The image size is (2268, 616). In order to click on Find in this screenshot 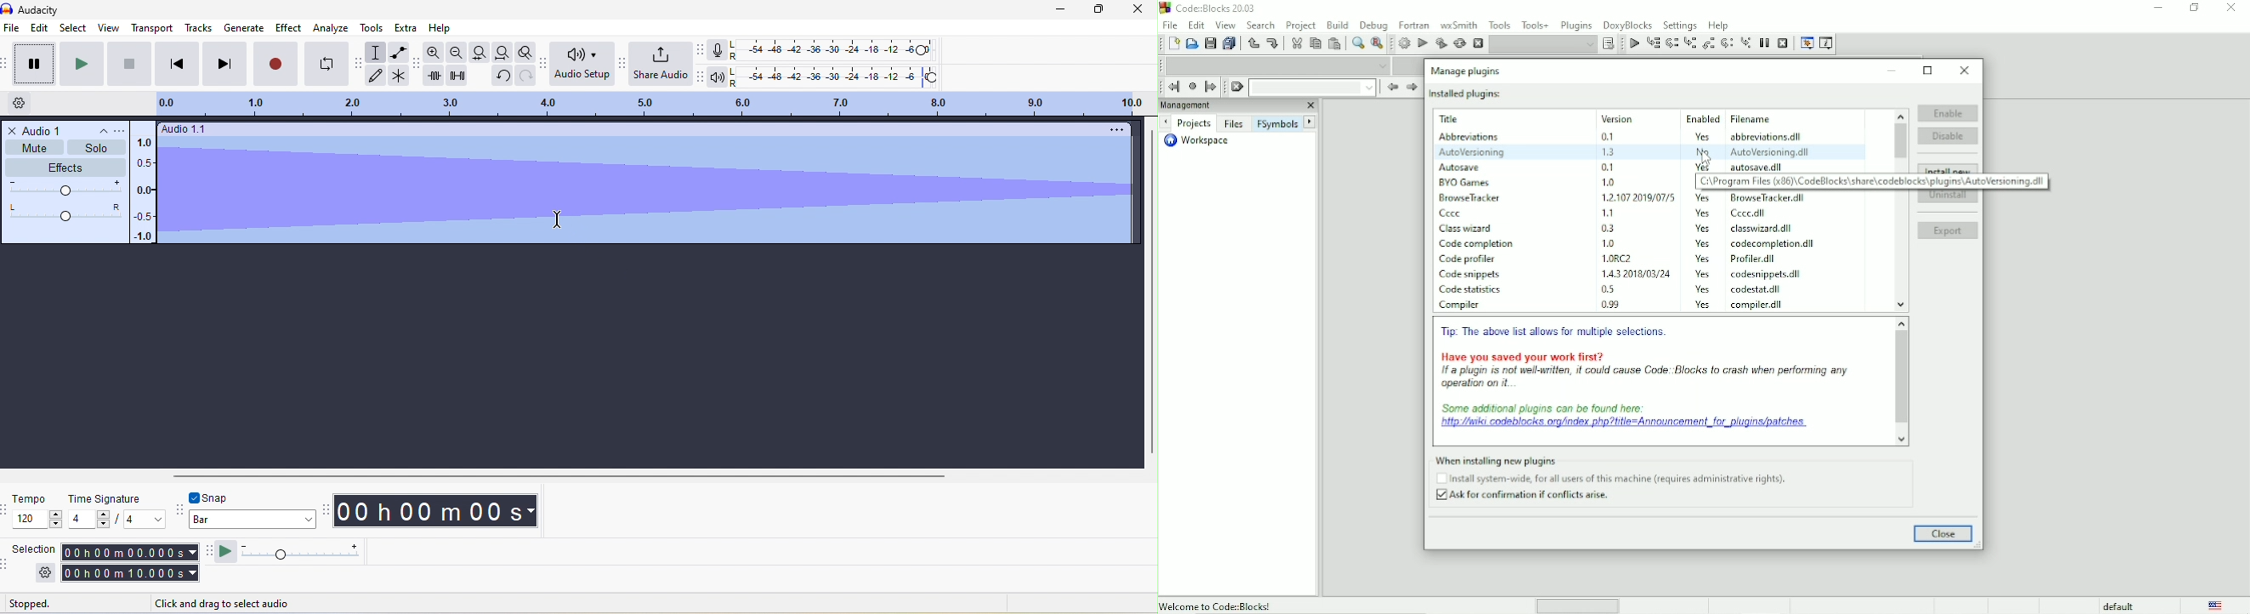, I will do `click(1357, 43)`.